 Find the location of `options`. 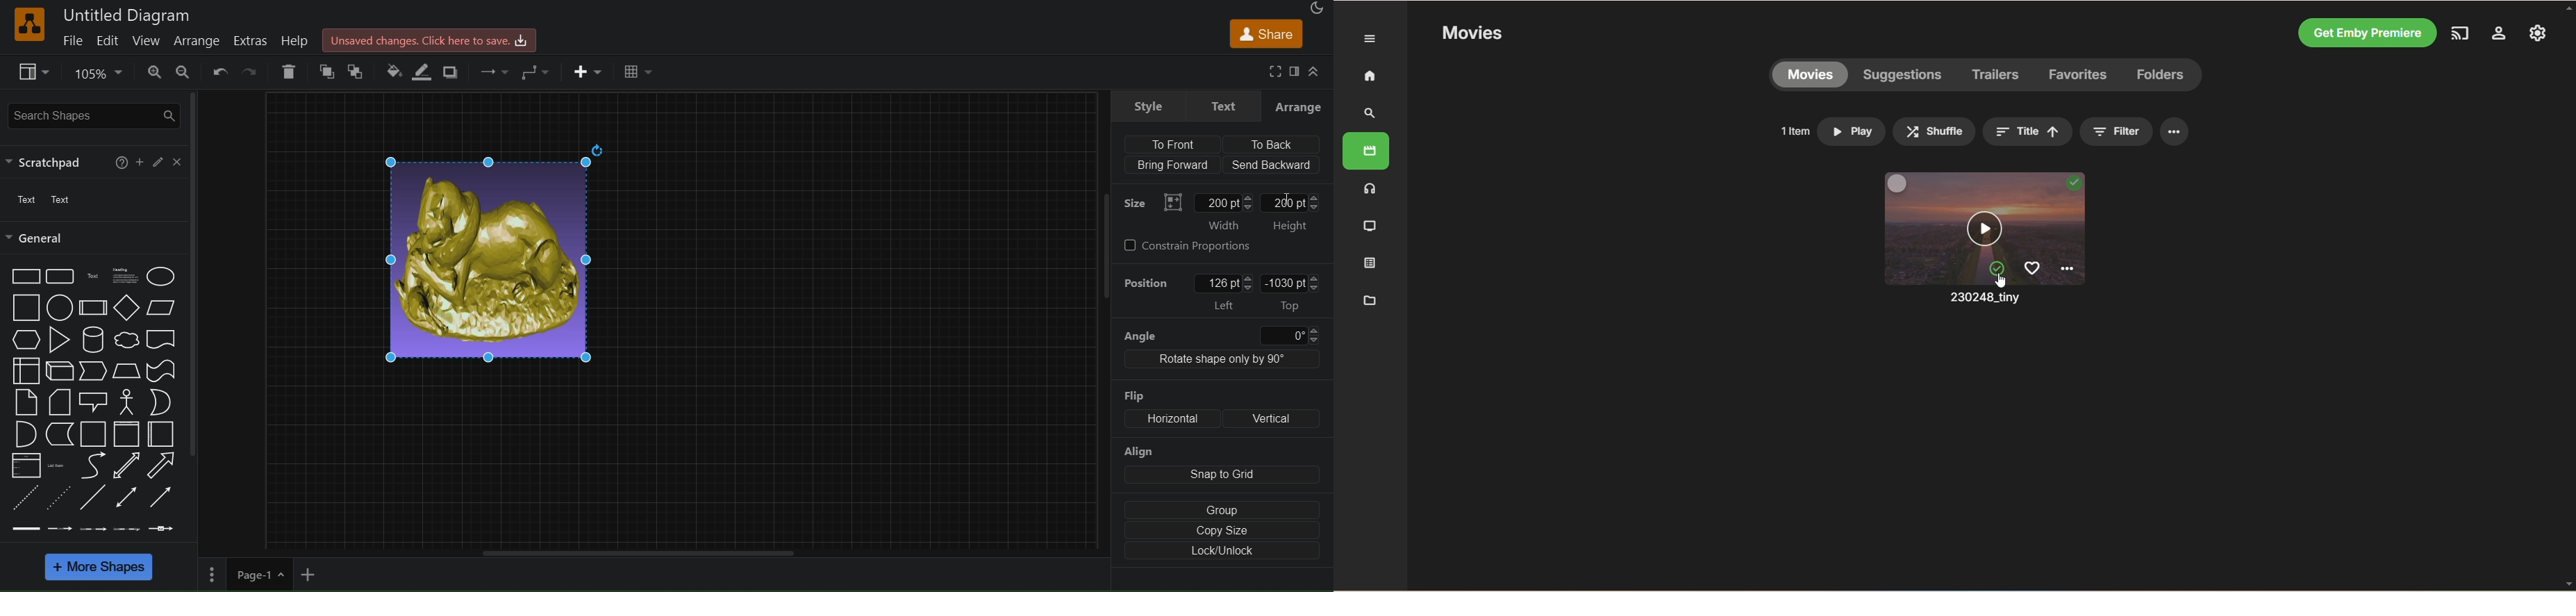

options is located at coordinates (2071, 270).